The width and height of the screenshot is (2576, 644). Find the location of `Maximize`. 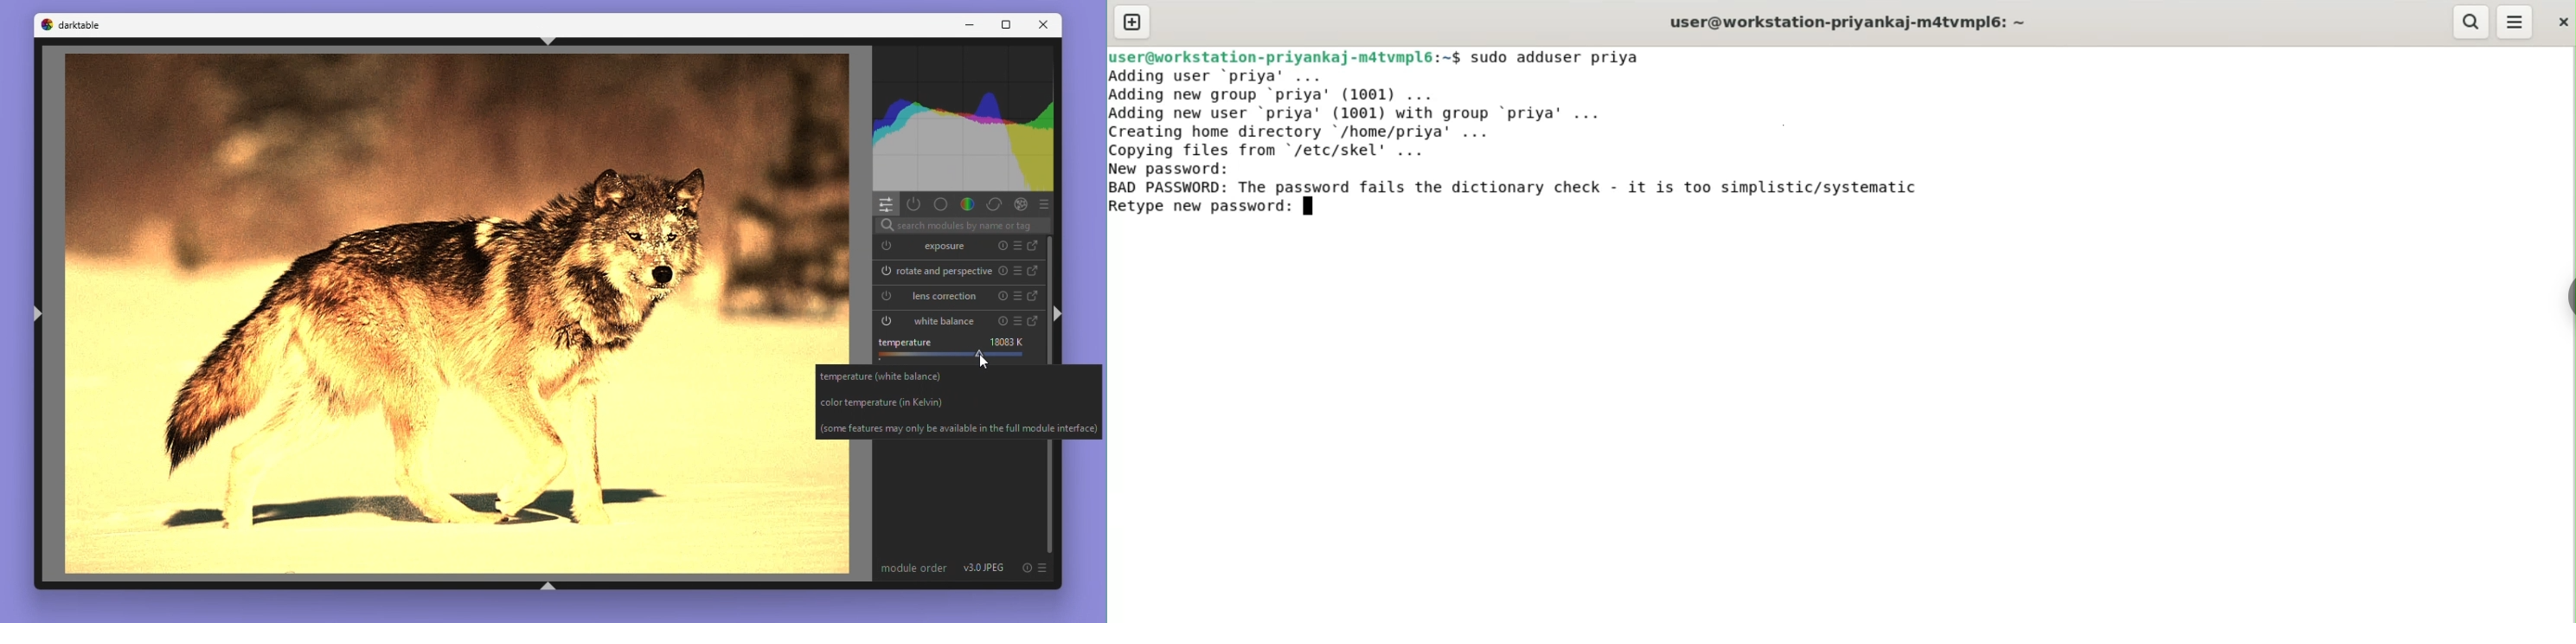

Maximize is located at coordinates (1006, 24).